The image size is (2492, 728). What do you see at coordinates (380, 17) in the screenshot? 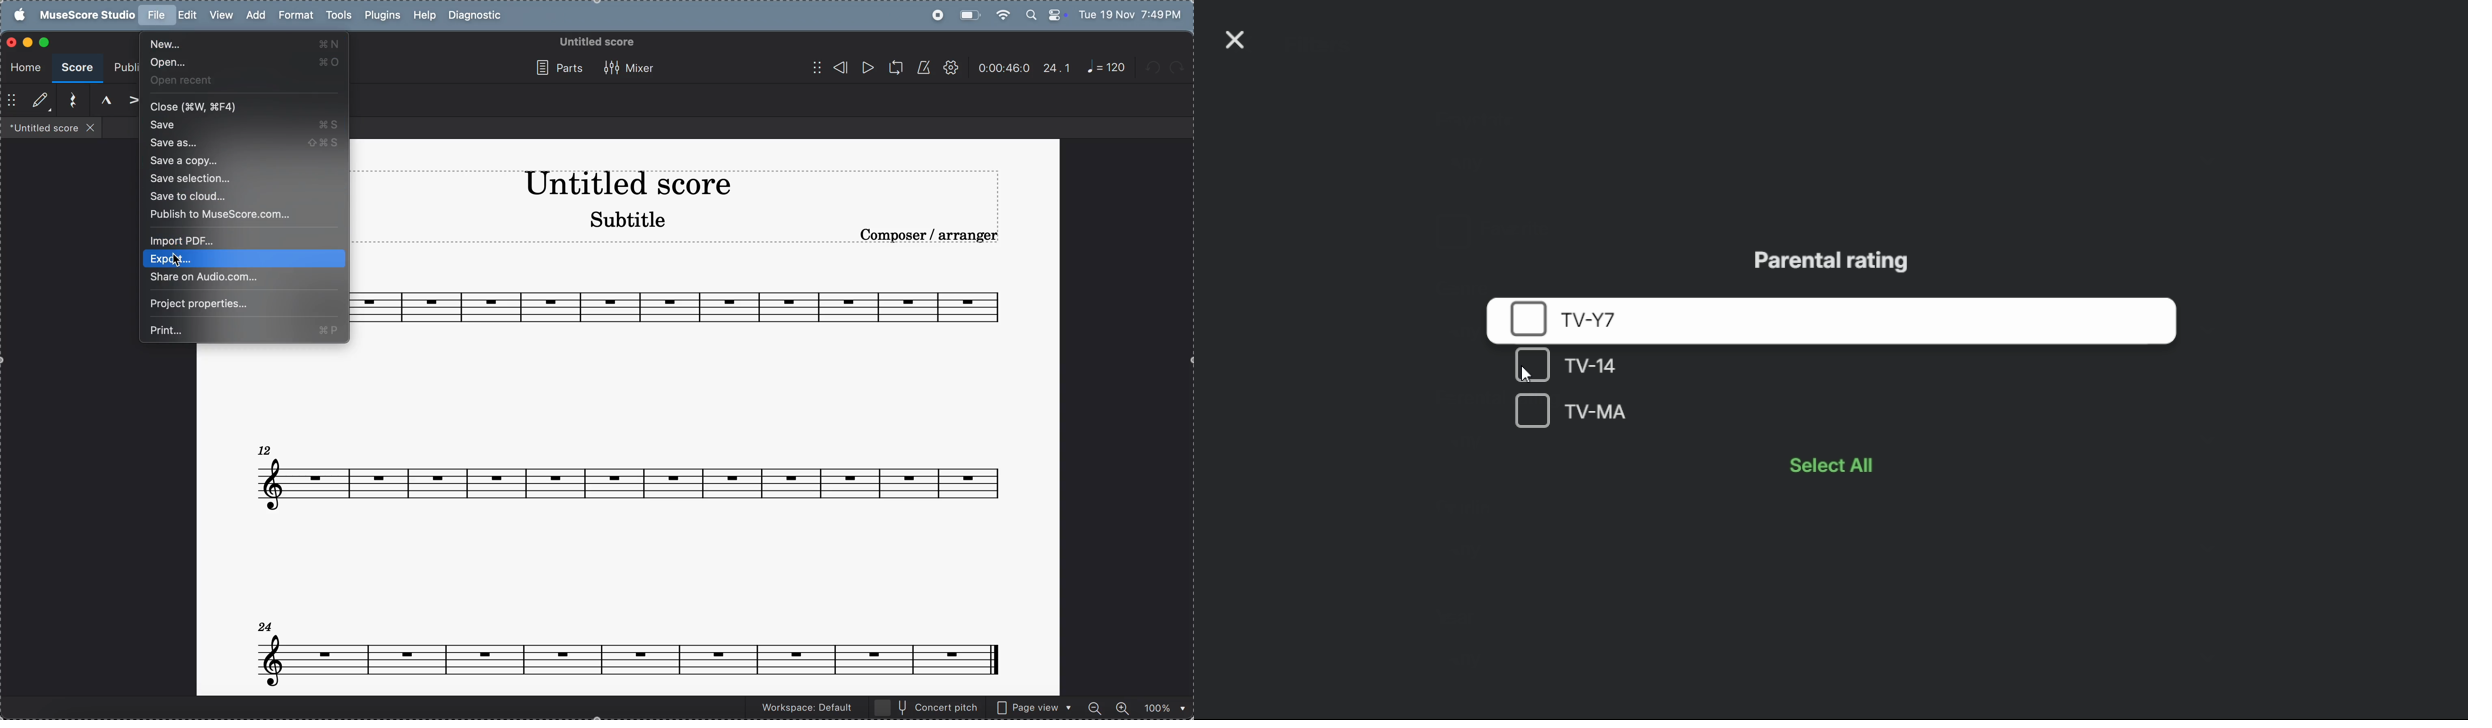
I see `plugins` at bounding box center [380, 17].